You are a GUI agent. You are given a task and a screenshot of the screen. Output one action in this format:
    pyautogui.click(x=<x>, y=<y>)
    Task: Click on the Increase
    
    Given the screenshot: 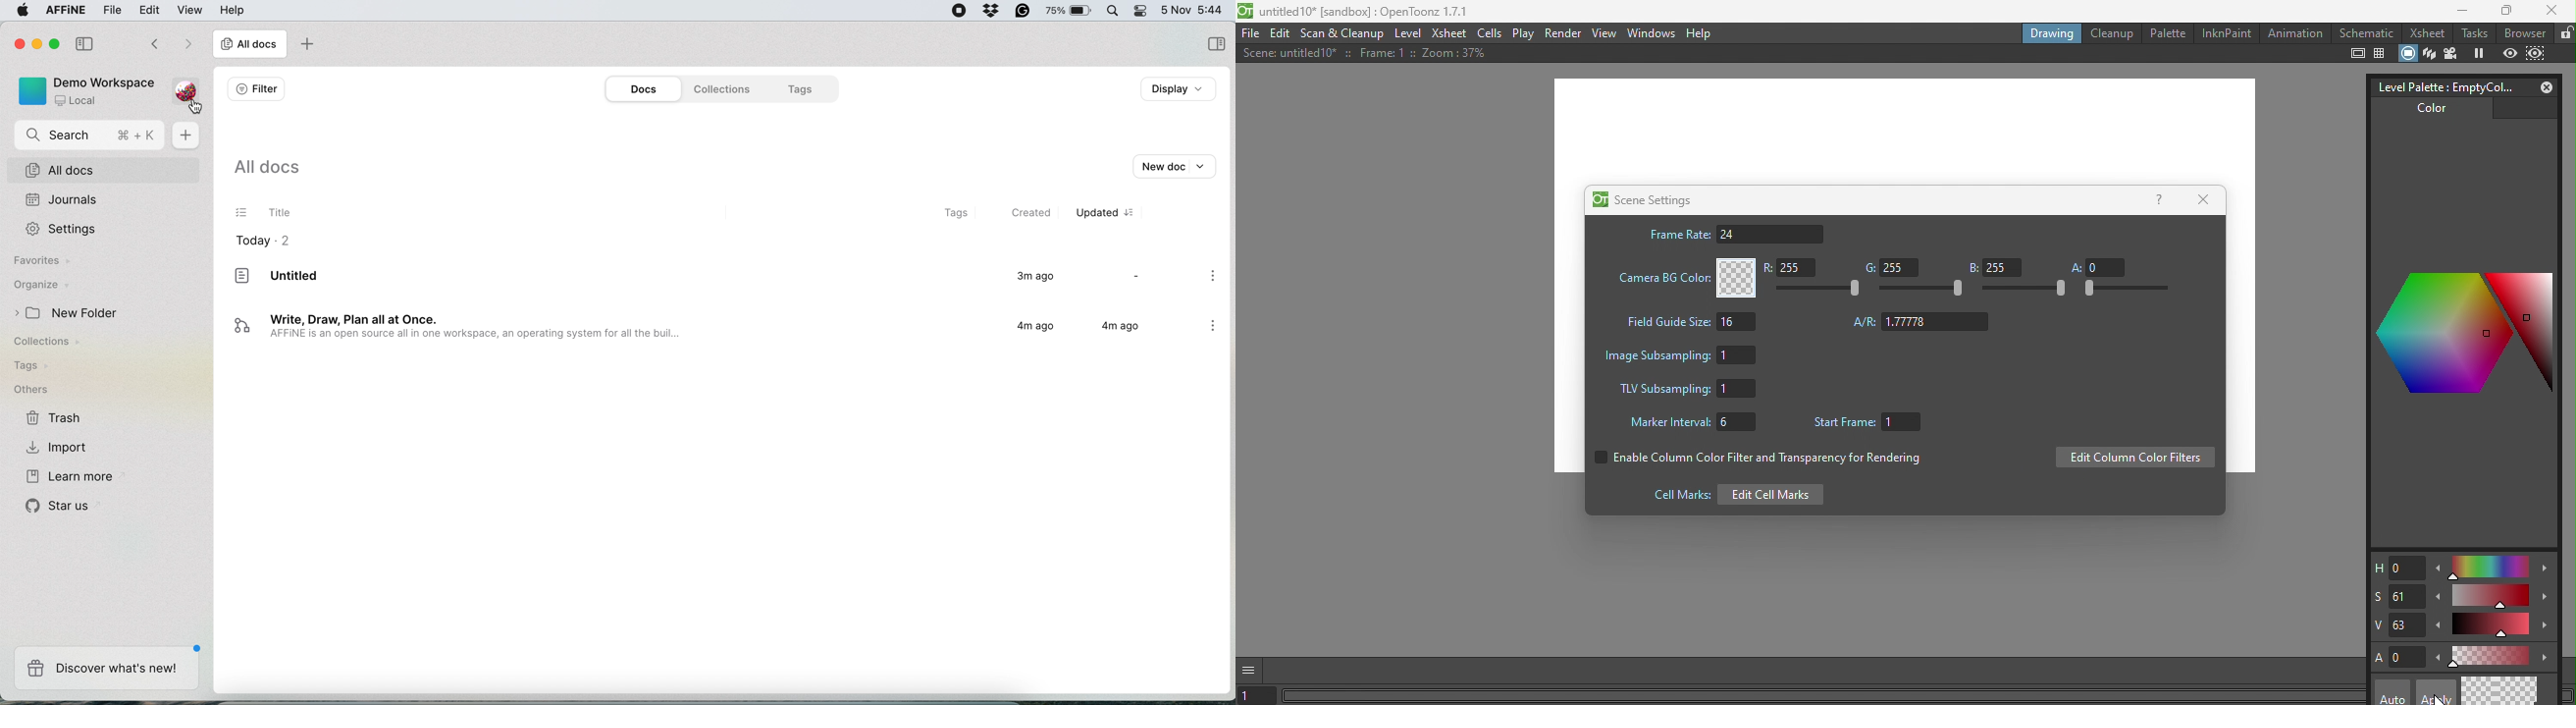 What is the action you would take?
    pyautogui.click(x=2547, y=628)
    